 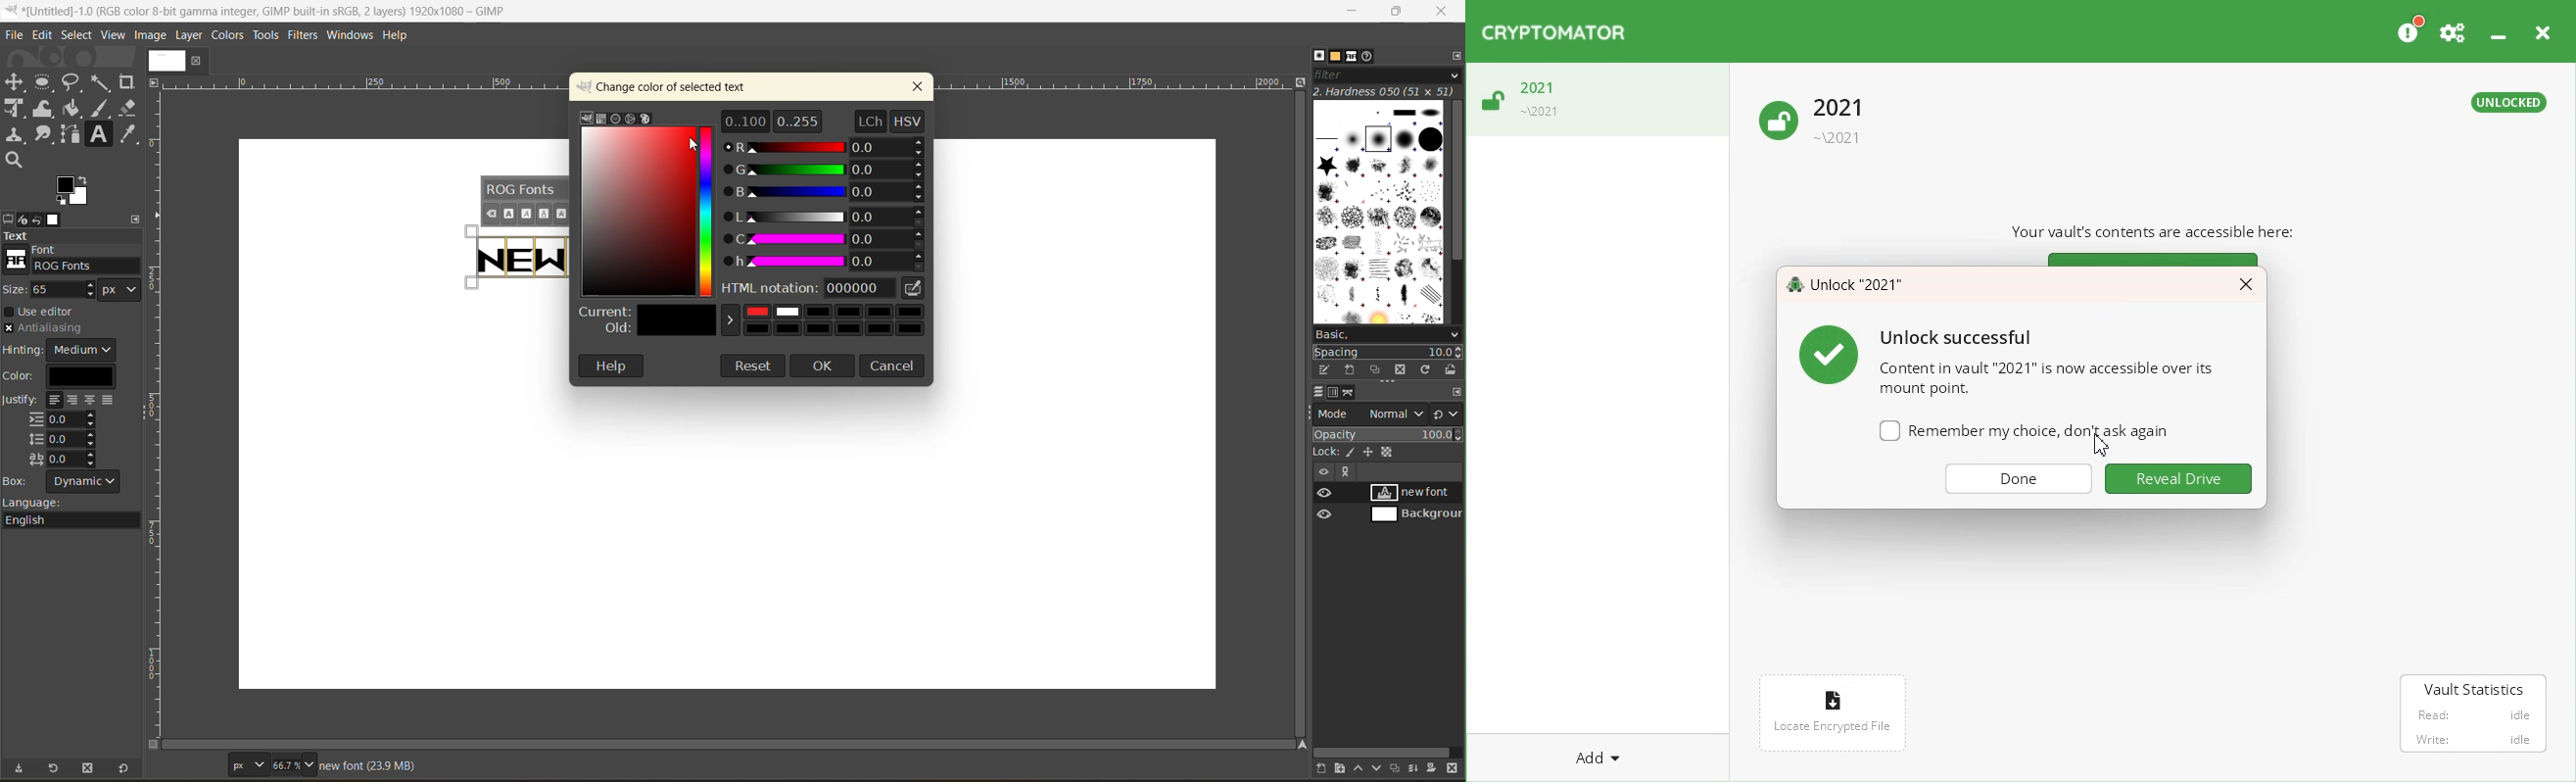 I want to click on layers, so click(x=1320, y=389).